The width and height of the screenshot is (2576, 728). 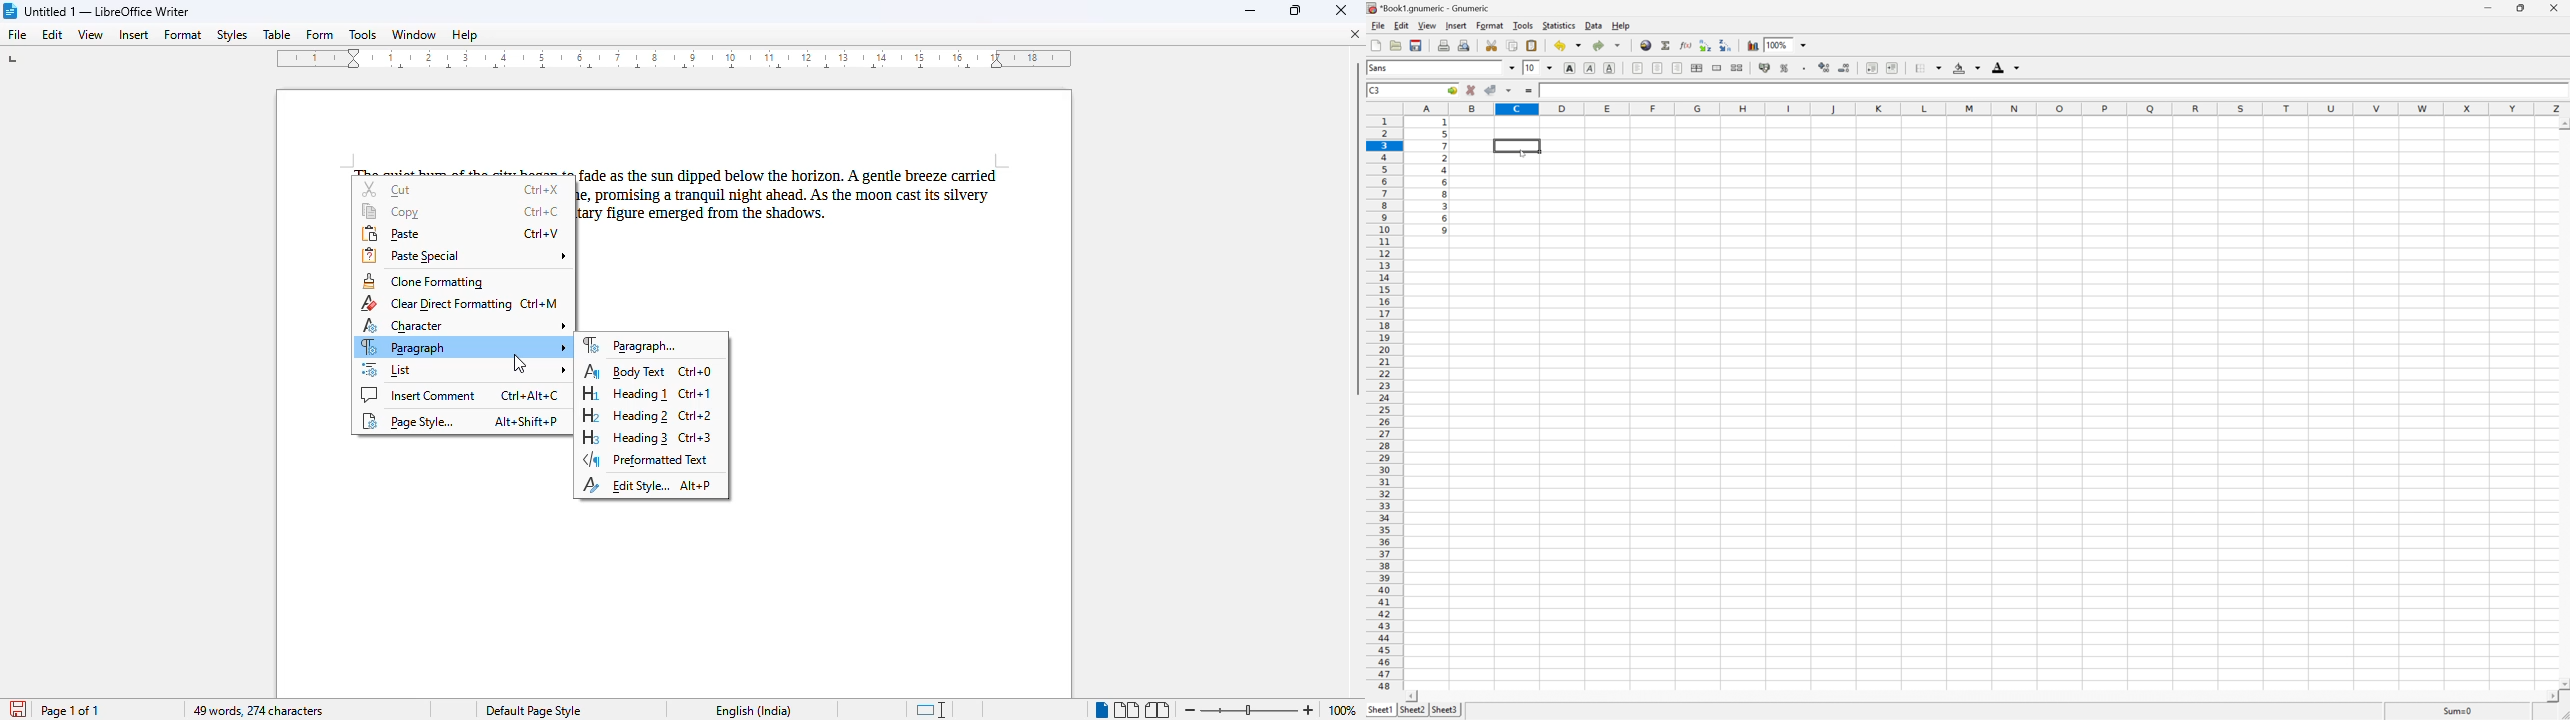 What do you see at coordinates (464, 347) in the screenshot?
I see `paragraph` at bounding box center [464, 347].